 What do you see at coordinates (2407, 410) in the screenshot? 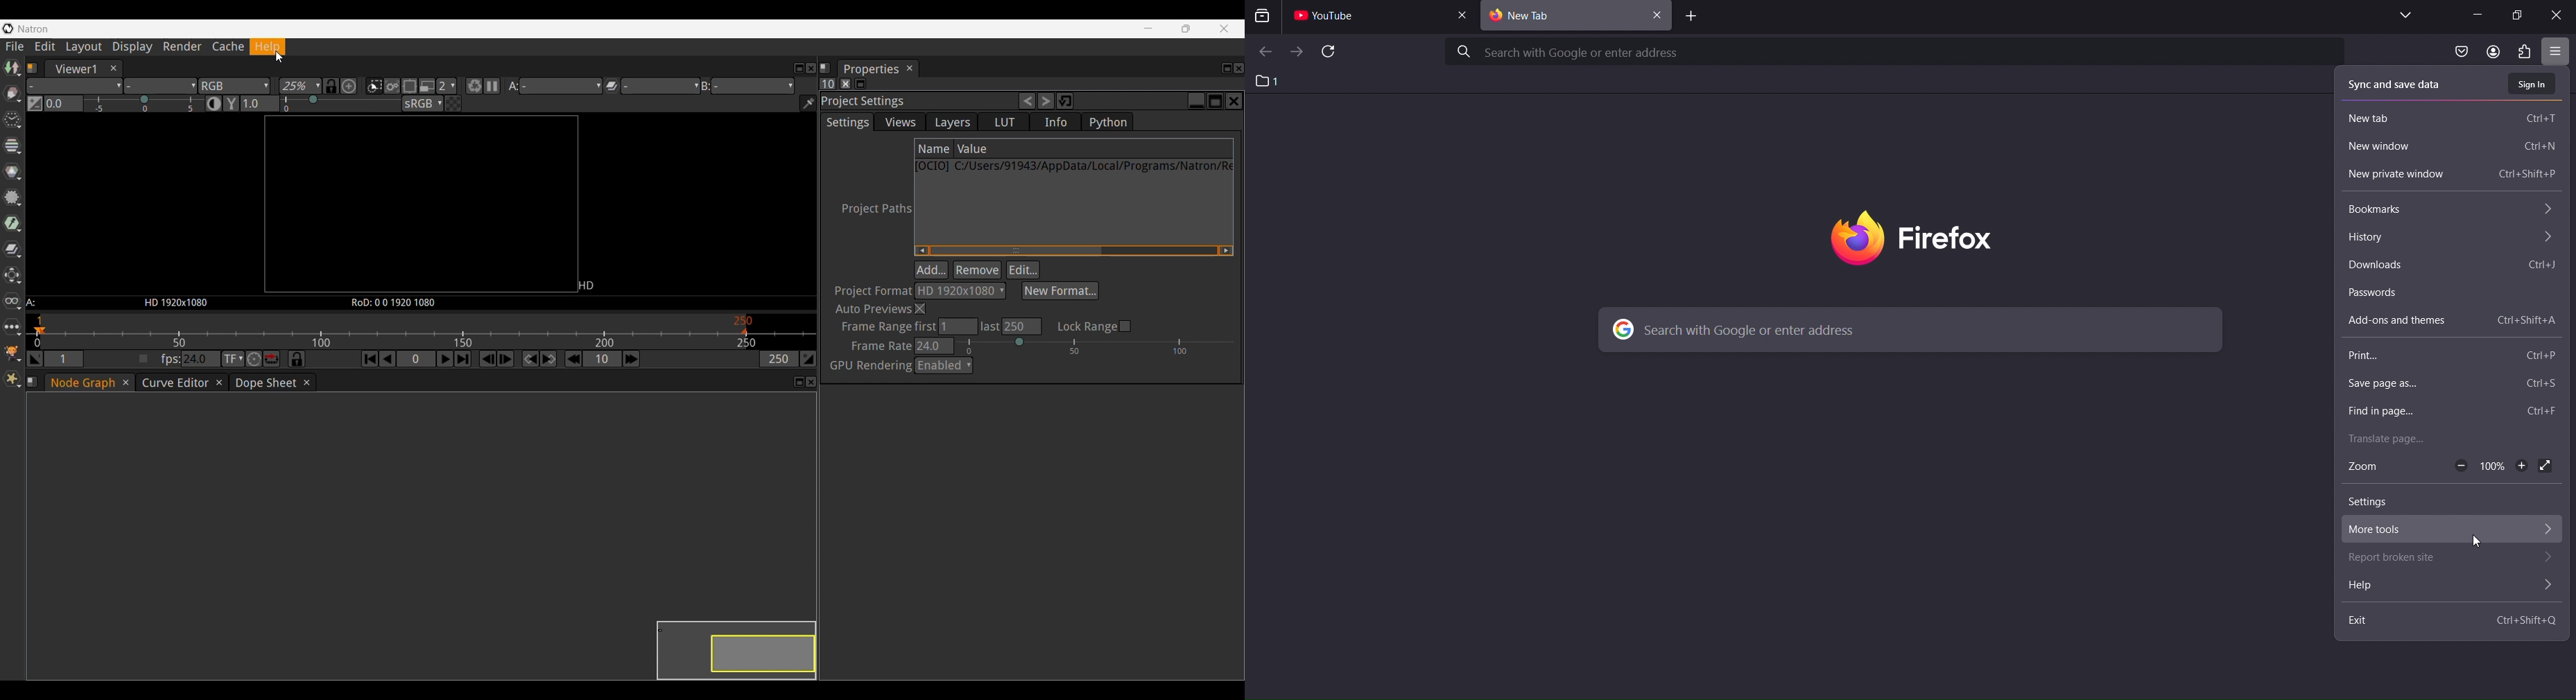
I see `find a page` at bounding box center [2407, 410].